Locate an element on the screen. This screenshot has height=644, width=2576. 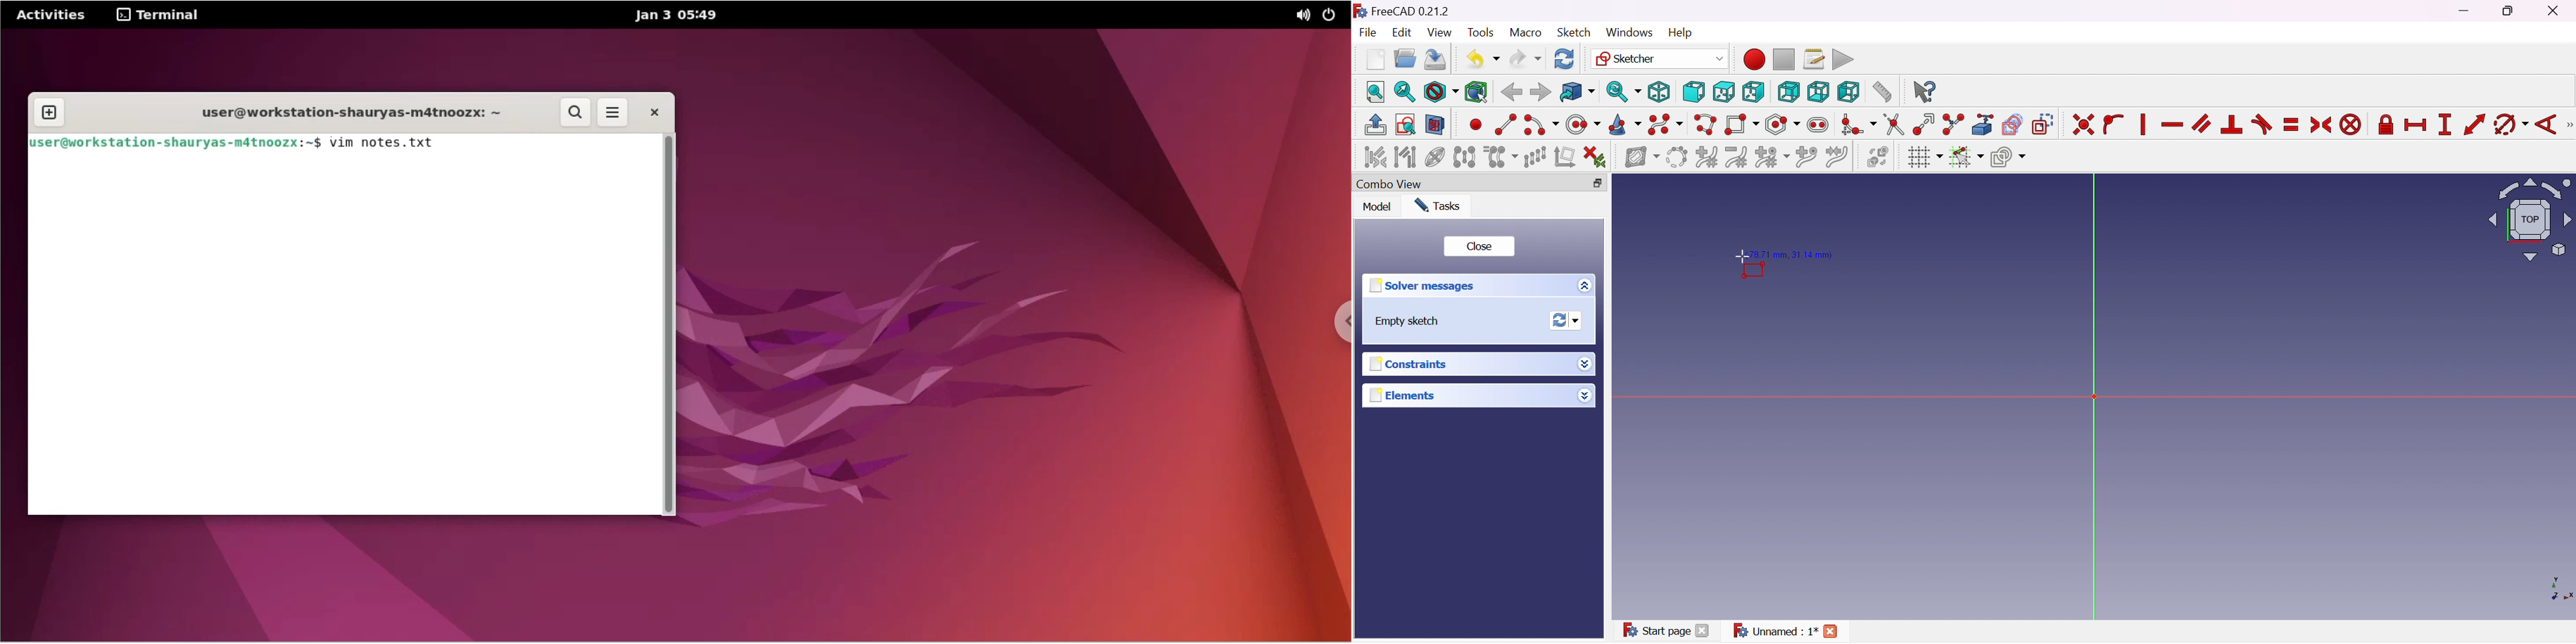
Create carbon copy is located at coordinates (2013, 124).